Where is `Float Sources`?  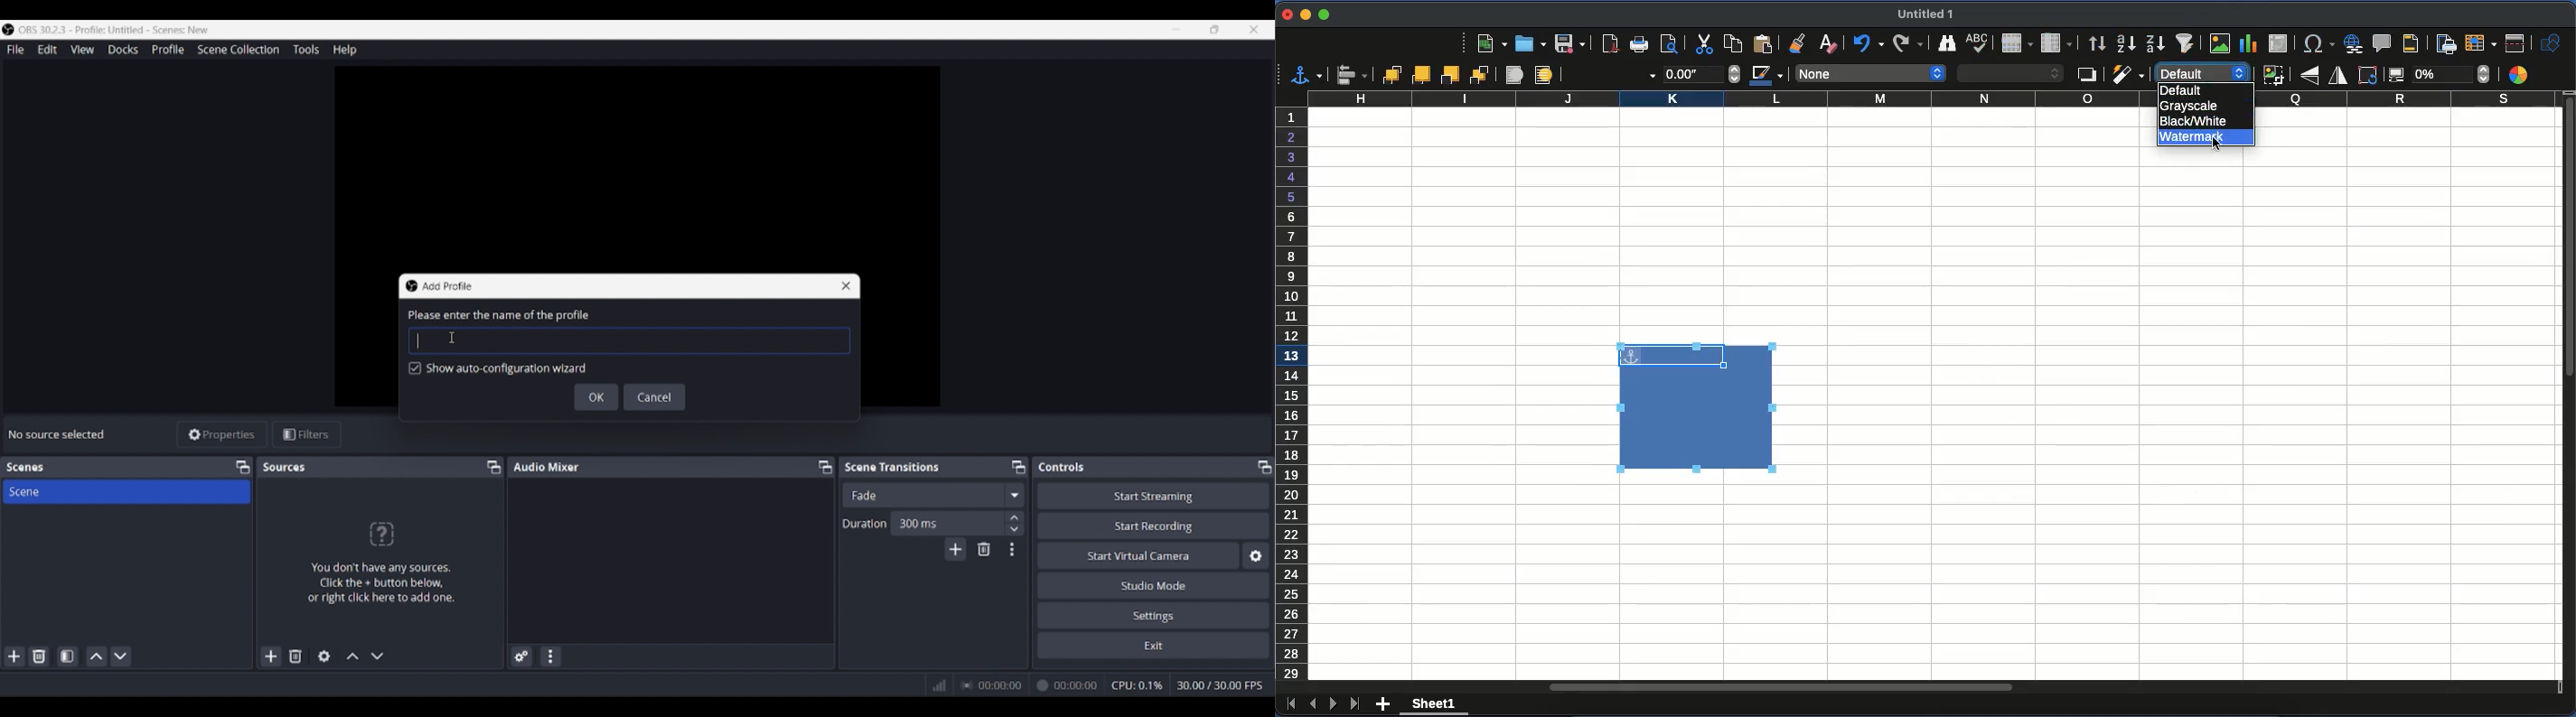 Float Sources is located at coordinates (494, 467).